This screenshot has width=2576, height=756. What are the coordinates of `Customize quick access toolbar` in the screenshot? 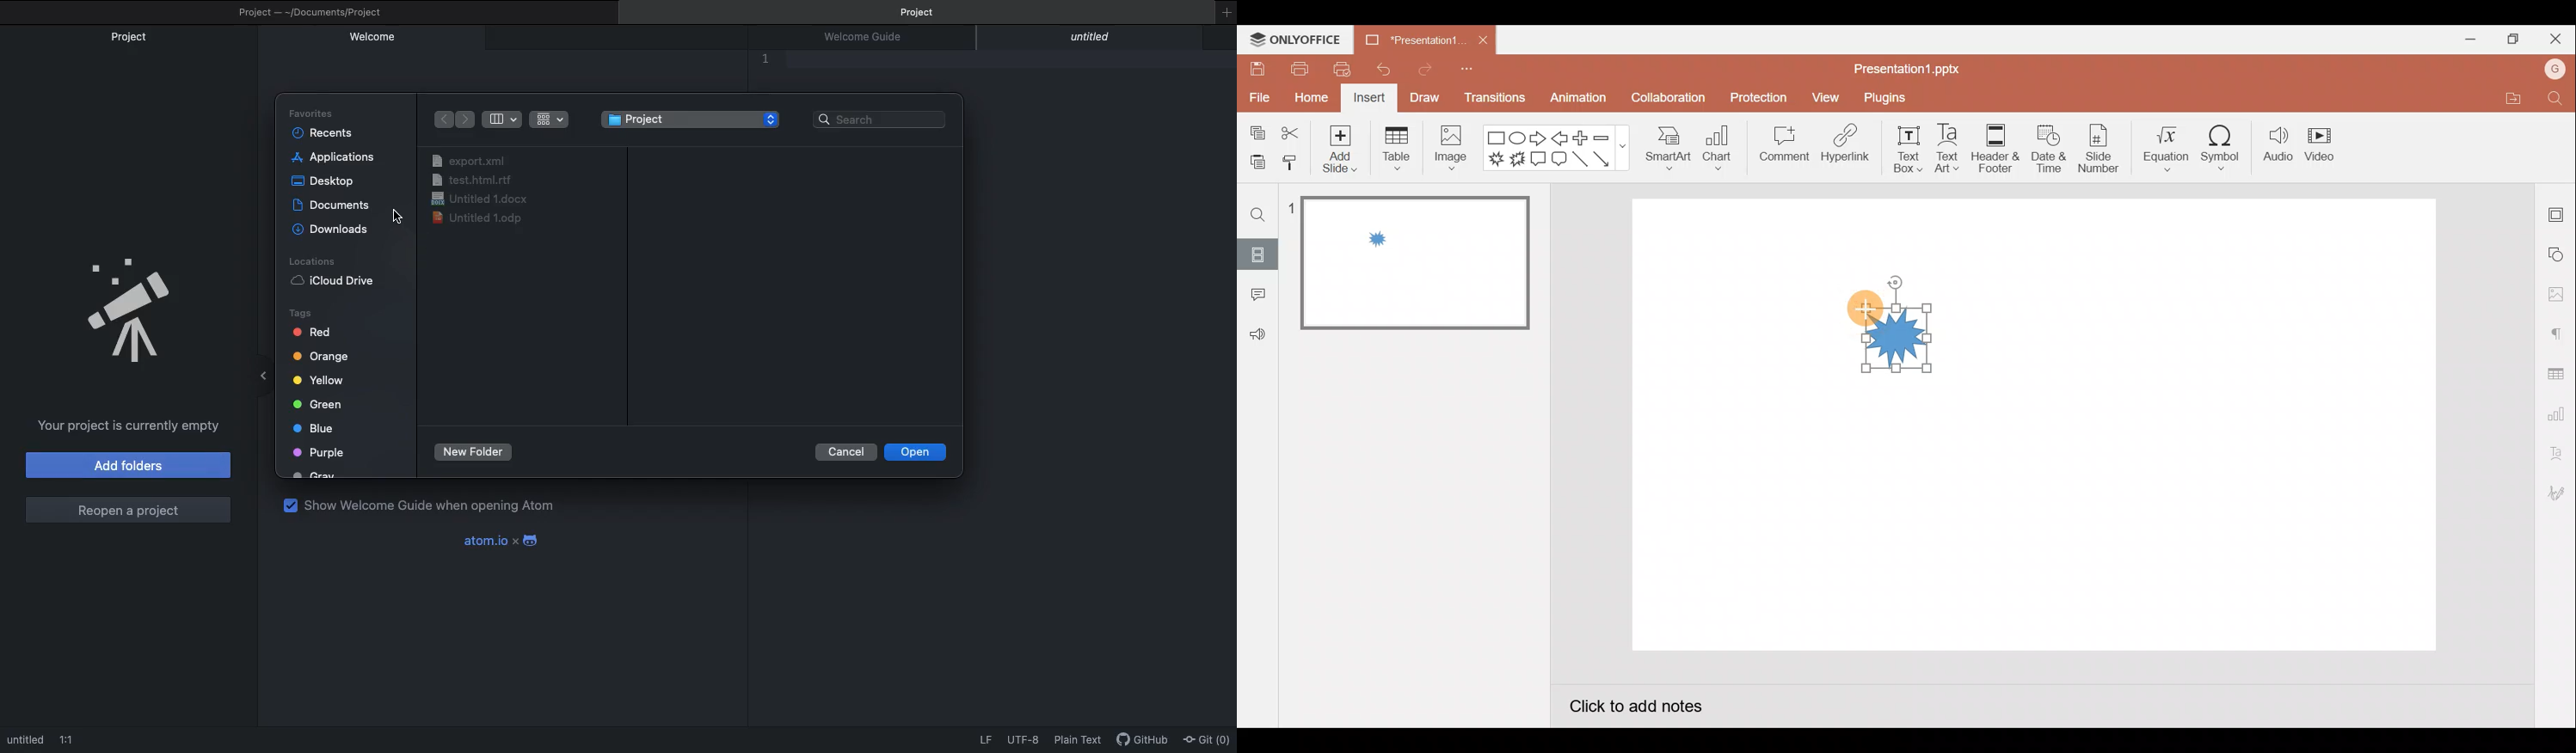 It's located at (1471, 70).